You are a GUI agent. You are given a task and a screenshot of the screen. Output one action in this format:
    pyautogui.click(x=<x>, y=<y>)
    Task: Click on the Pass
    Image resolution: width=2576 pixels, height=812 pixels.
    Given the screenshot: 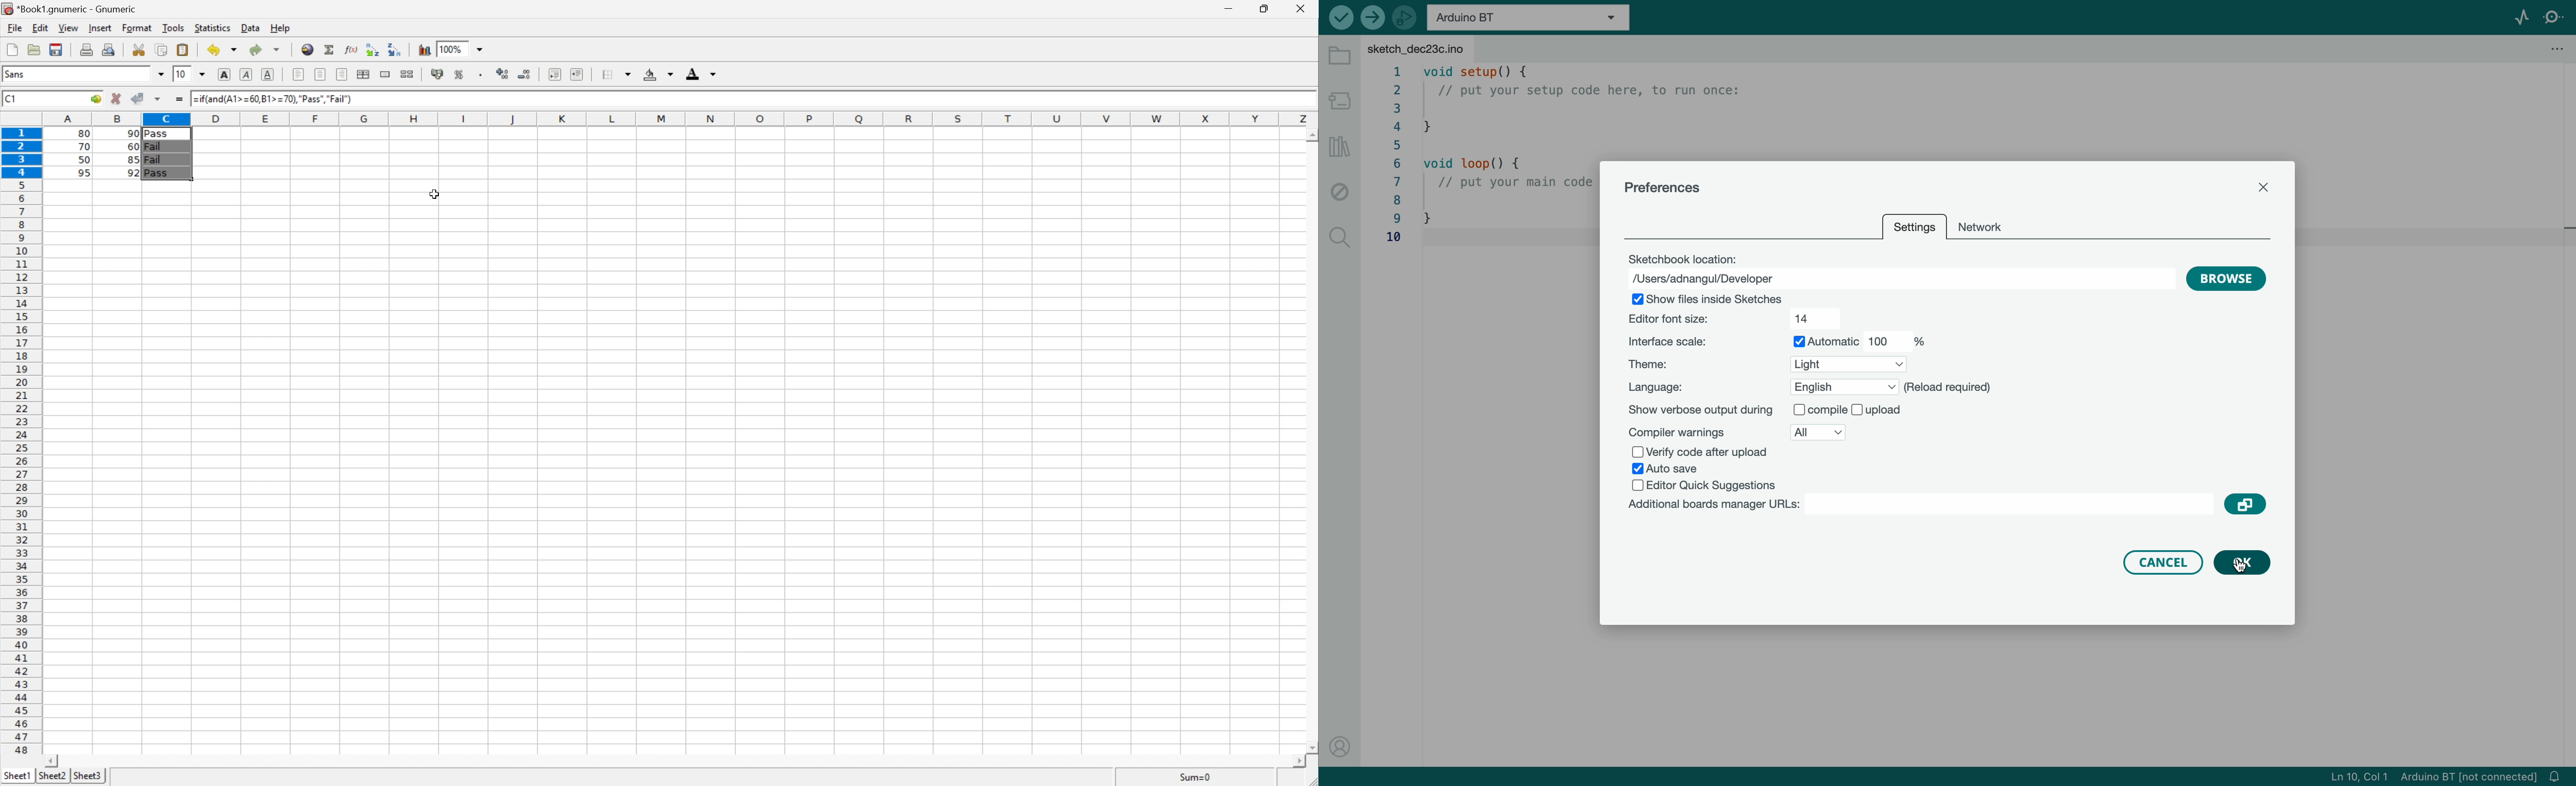 What is the action you would take?
    pyautogui.click(x=166, y=131)
    